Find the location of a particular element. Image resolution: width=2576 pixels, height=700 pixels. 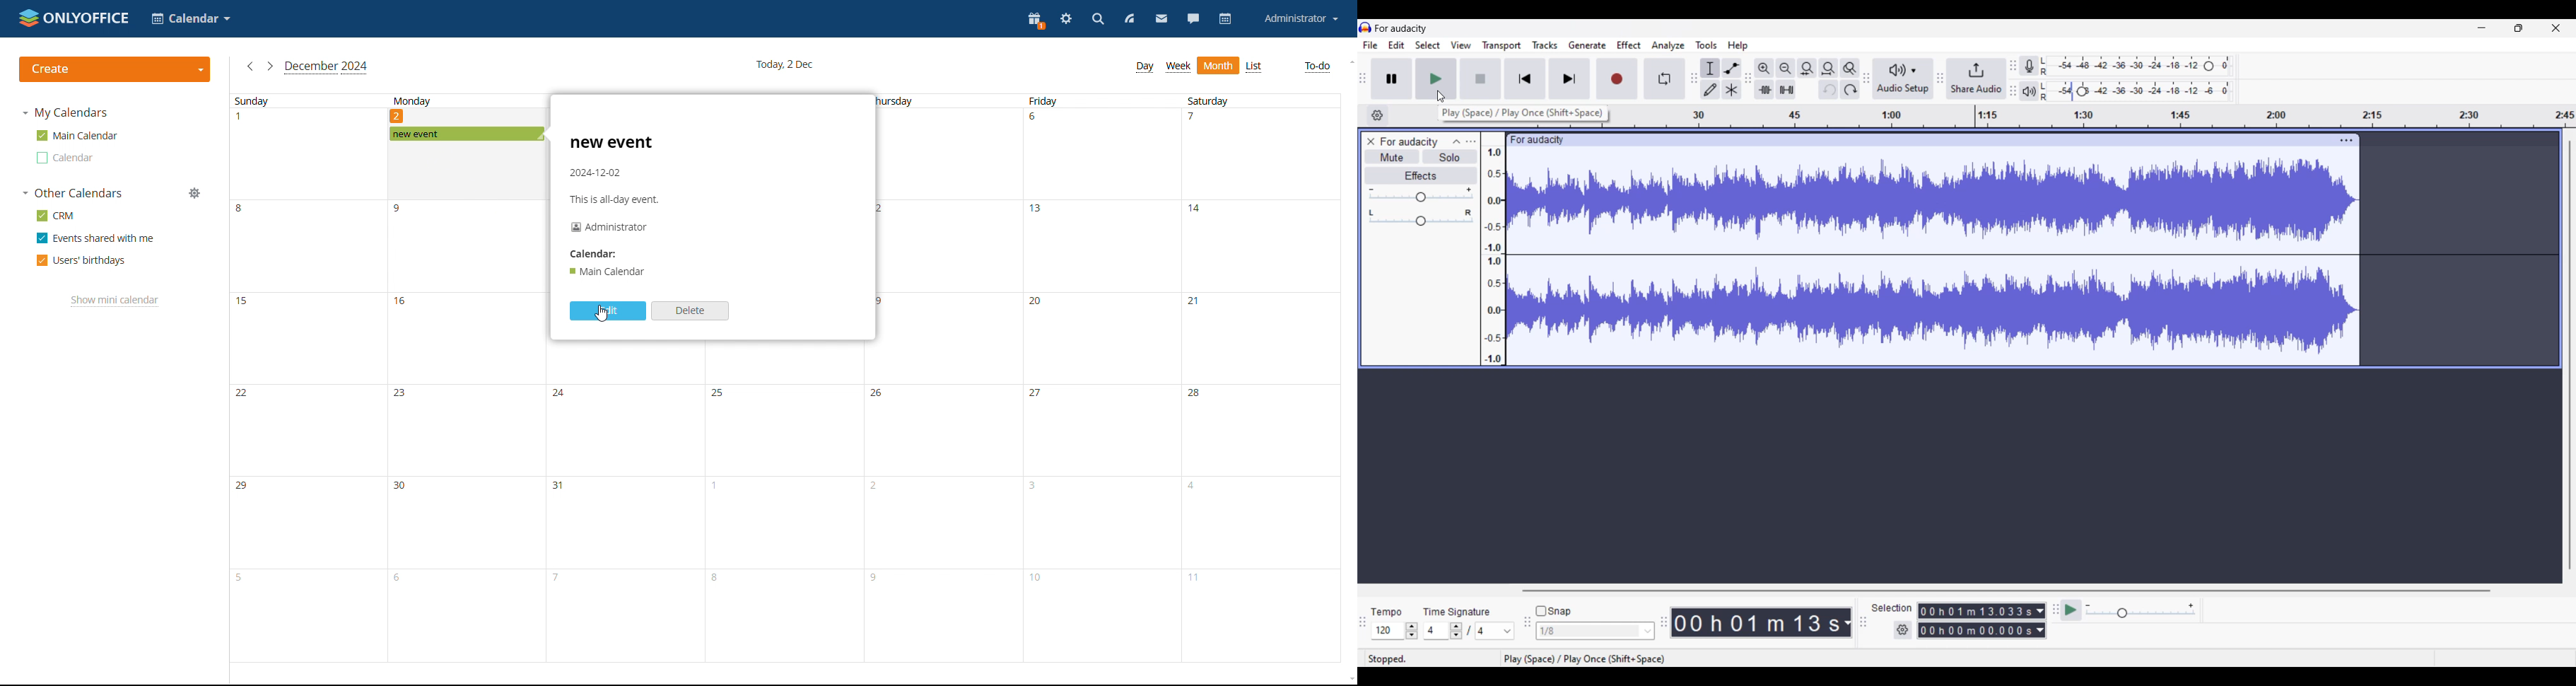

Enable looping is located at coordinates (1665, 79).